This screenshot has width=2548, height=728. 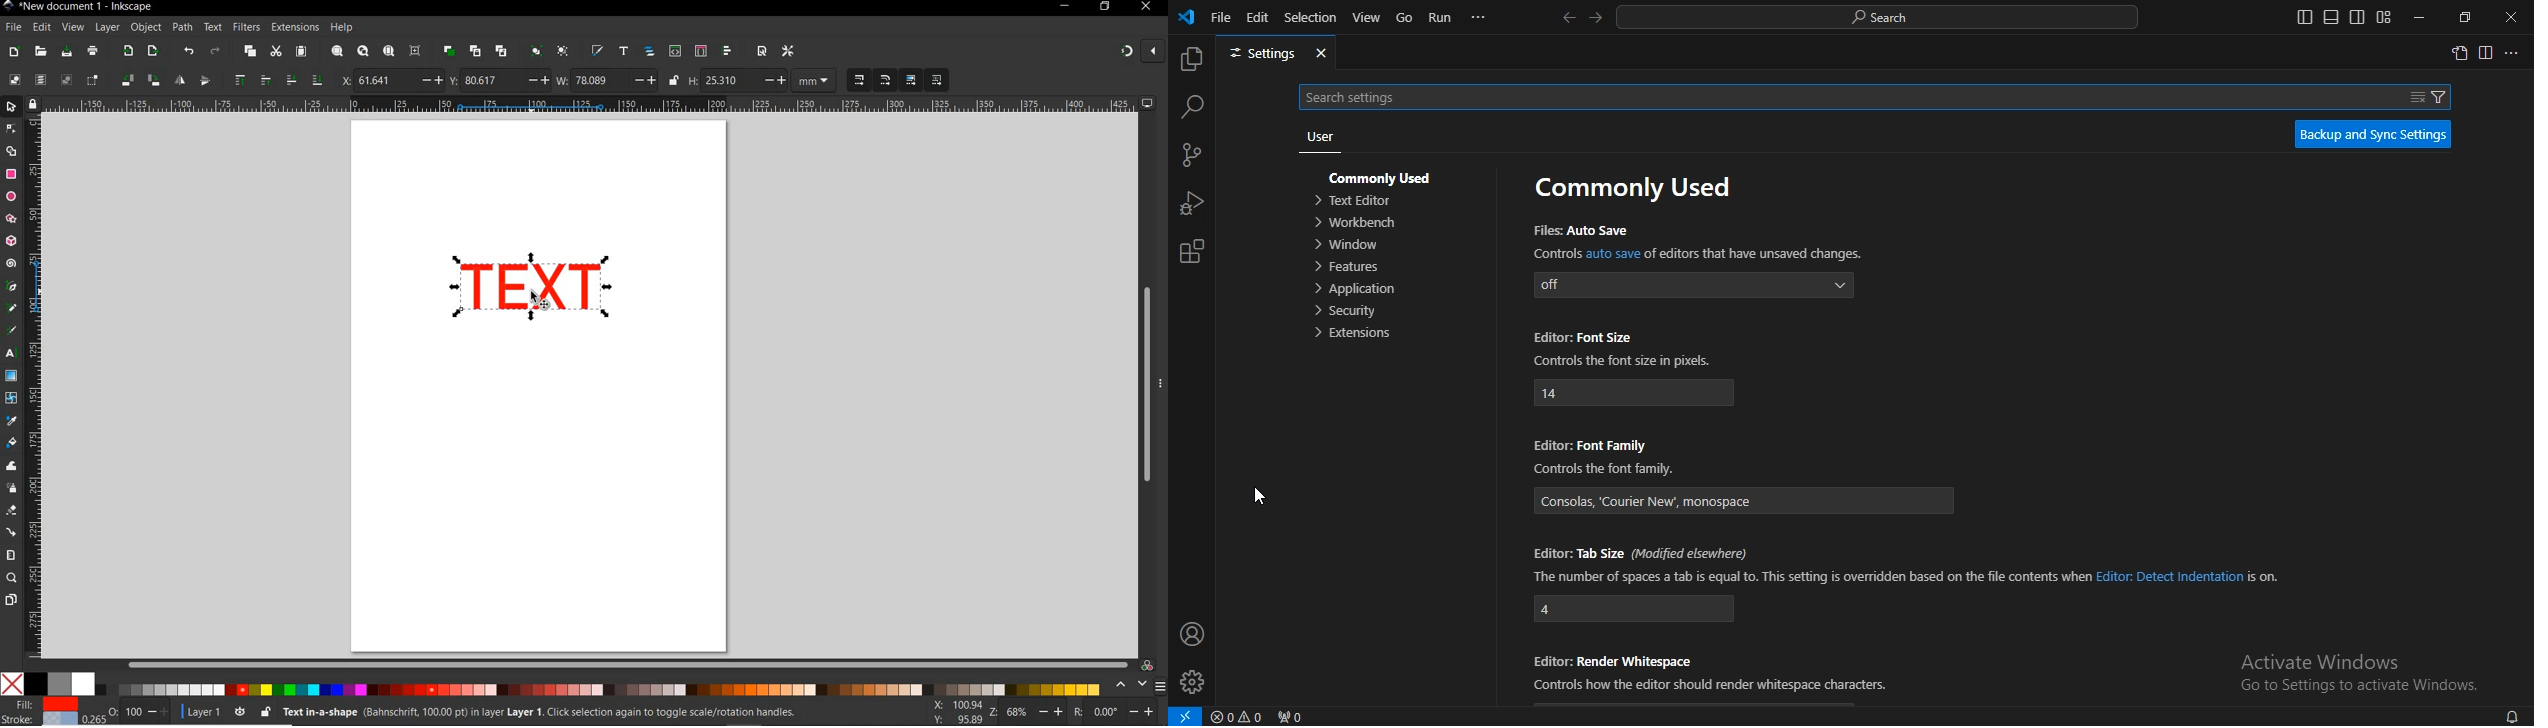 What do you see at coordinates (1193, 633) in the screenshot?
I see `accounts` at bounding box center [1193, 633].